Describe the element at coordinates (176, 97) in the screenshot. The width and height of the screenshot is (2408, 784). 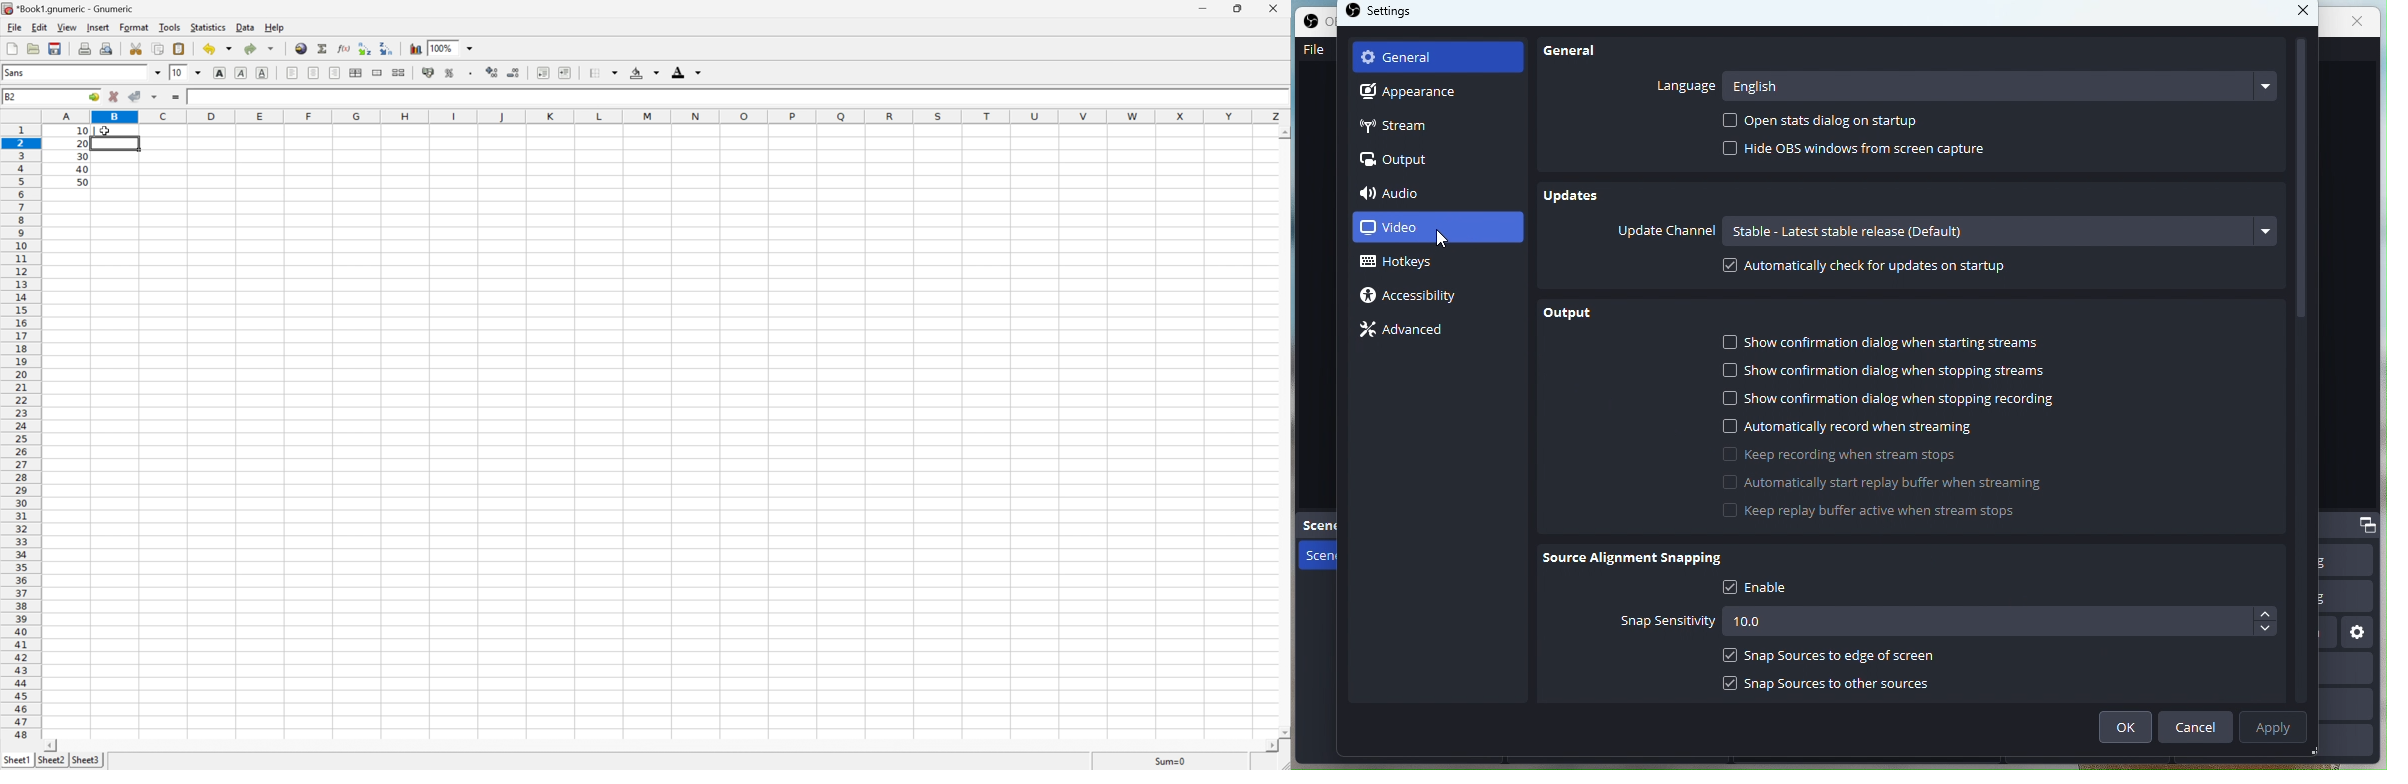
I see `Enter formula` at that location.